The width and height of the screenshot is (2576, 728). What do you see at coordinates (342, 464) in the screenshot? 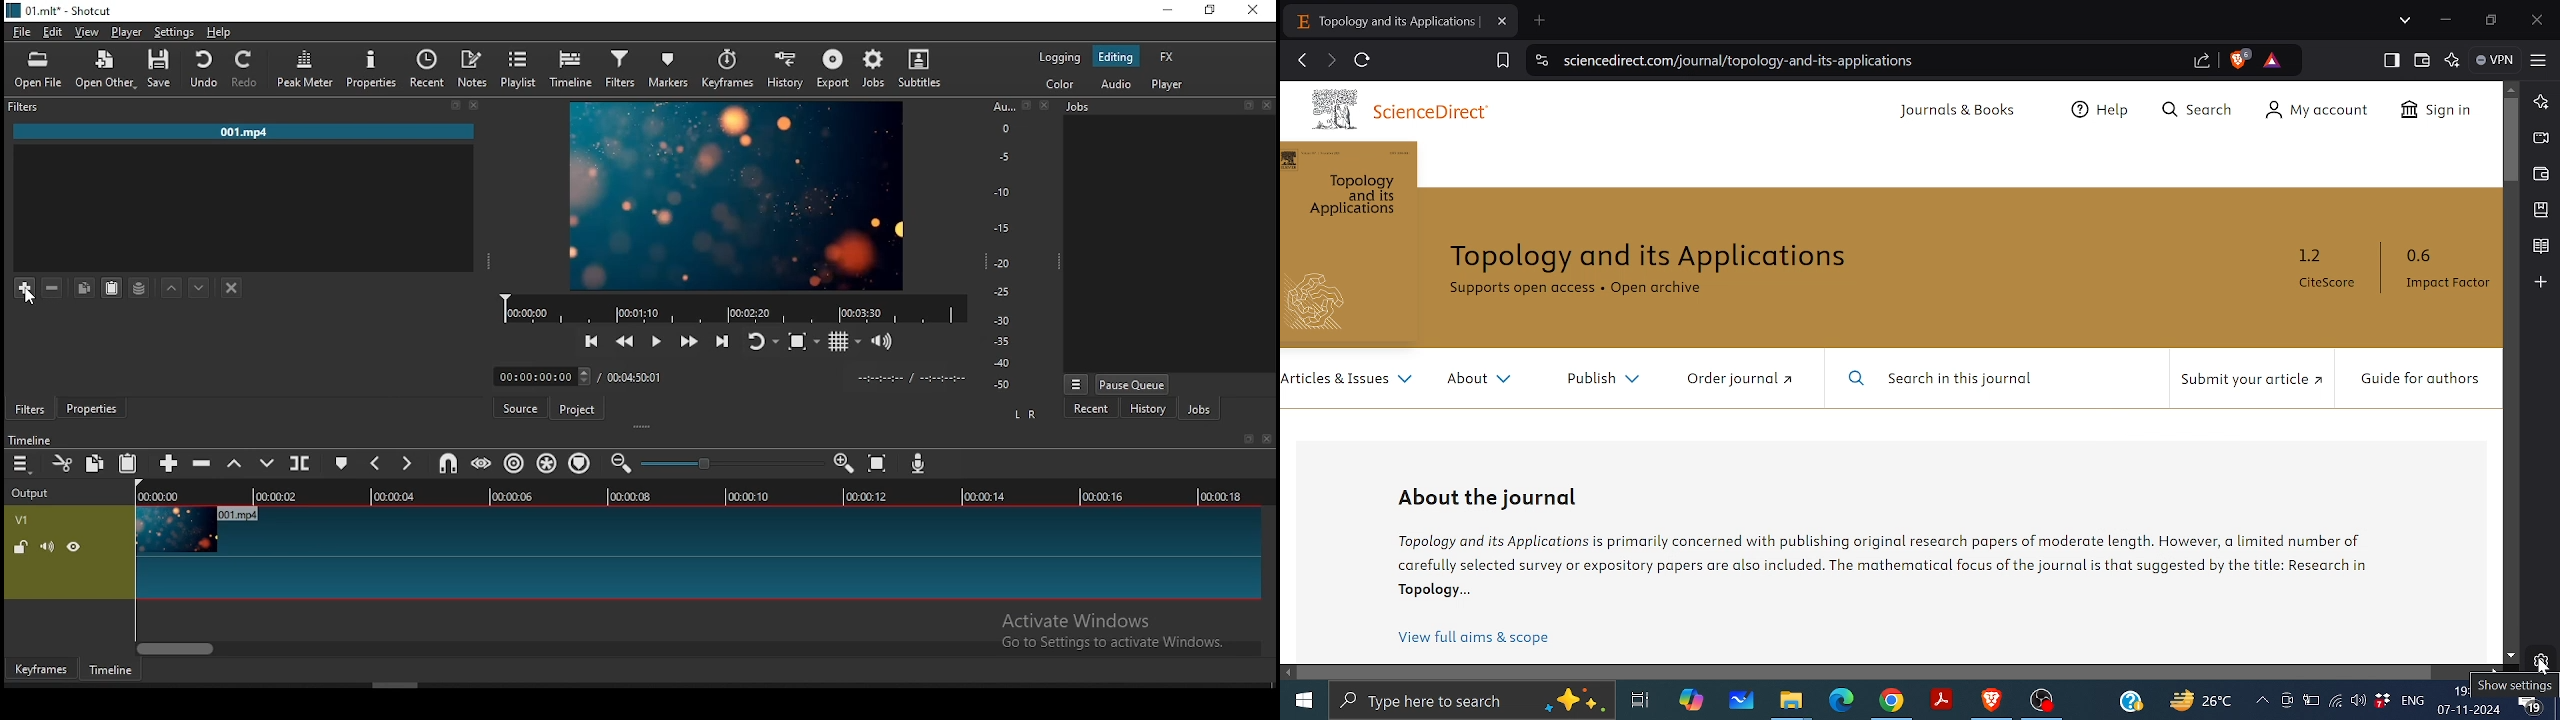
I see `create/edit marker` at bounding box center [342, 464].